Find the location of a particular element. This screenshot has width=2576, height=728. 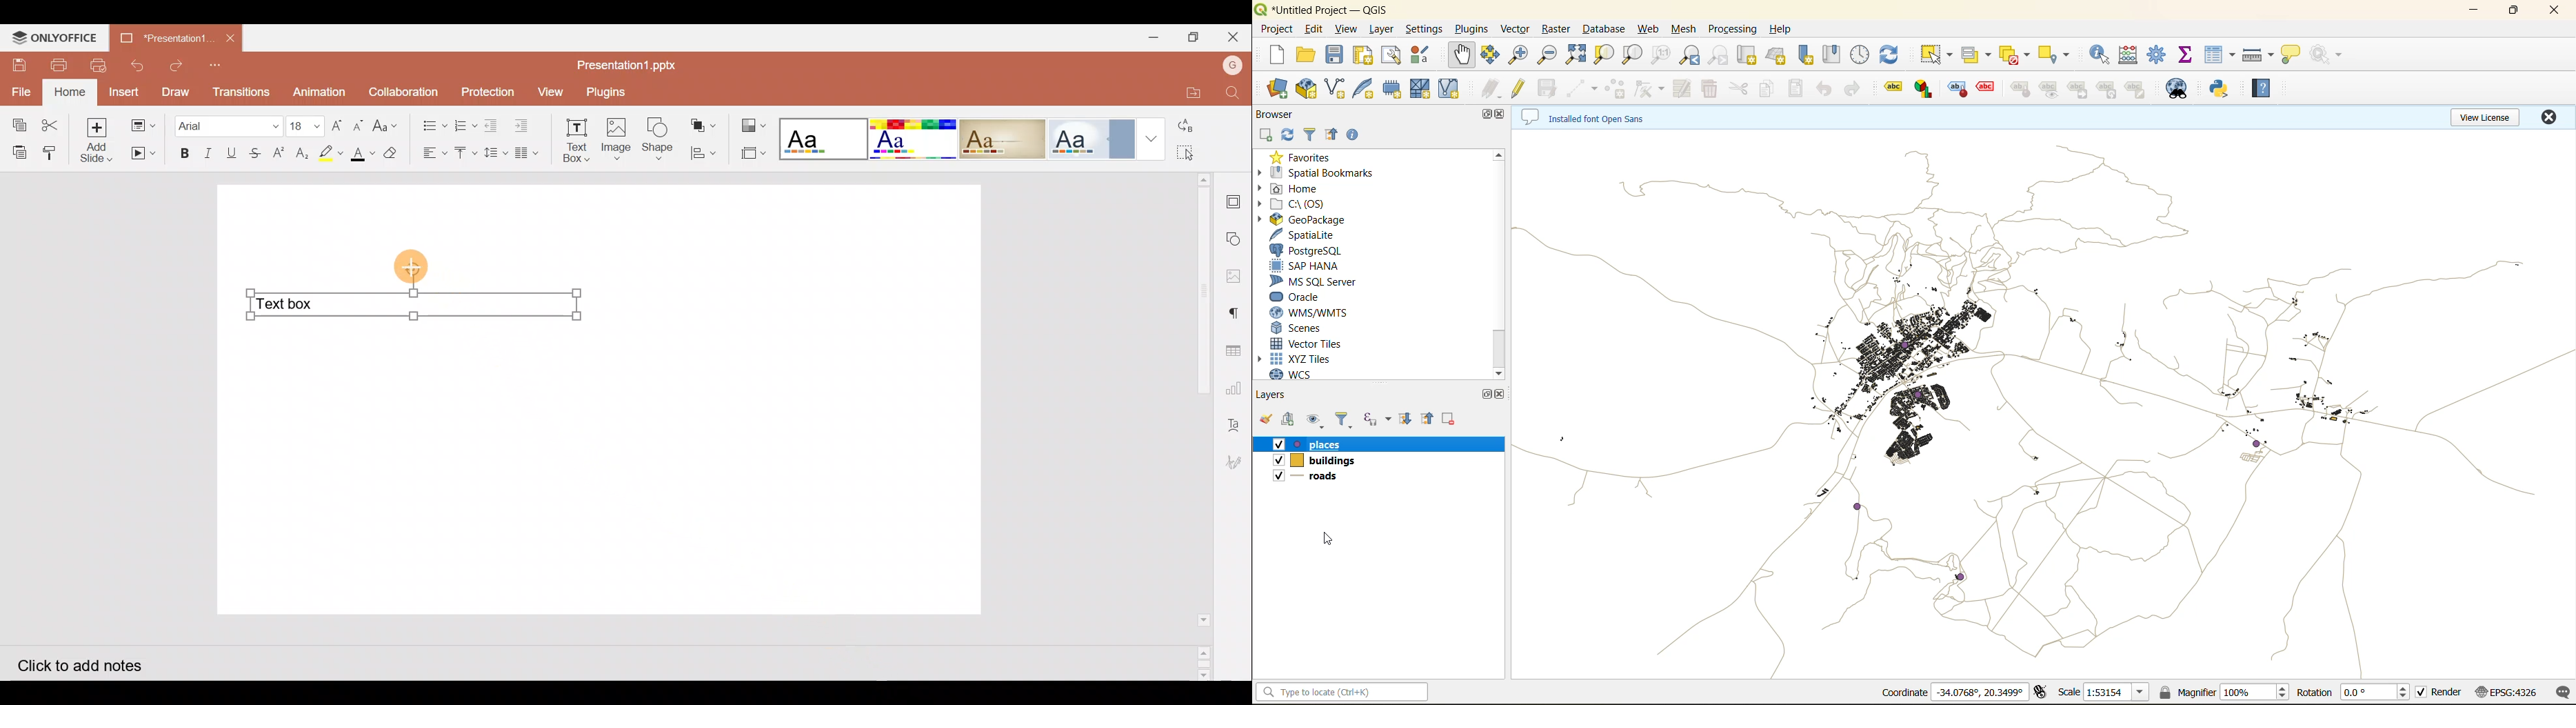

select value is located at coordinates (1979, 57).